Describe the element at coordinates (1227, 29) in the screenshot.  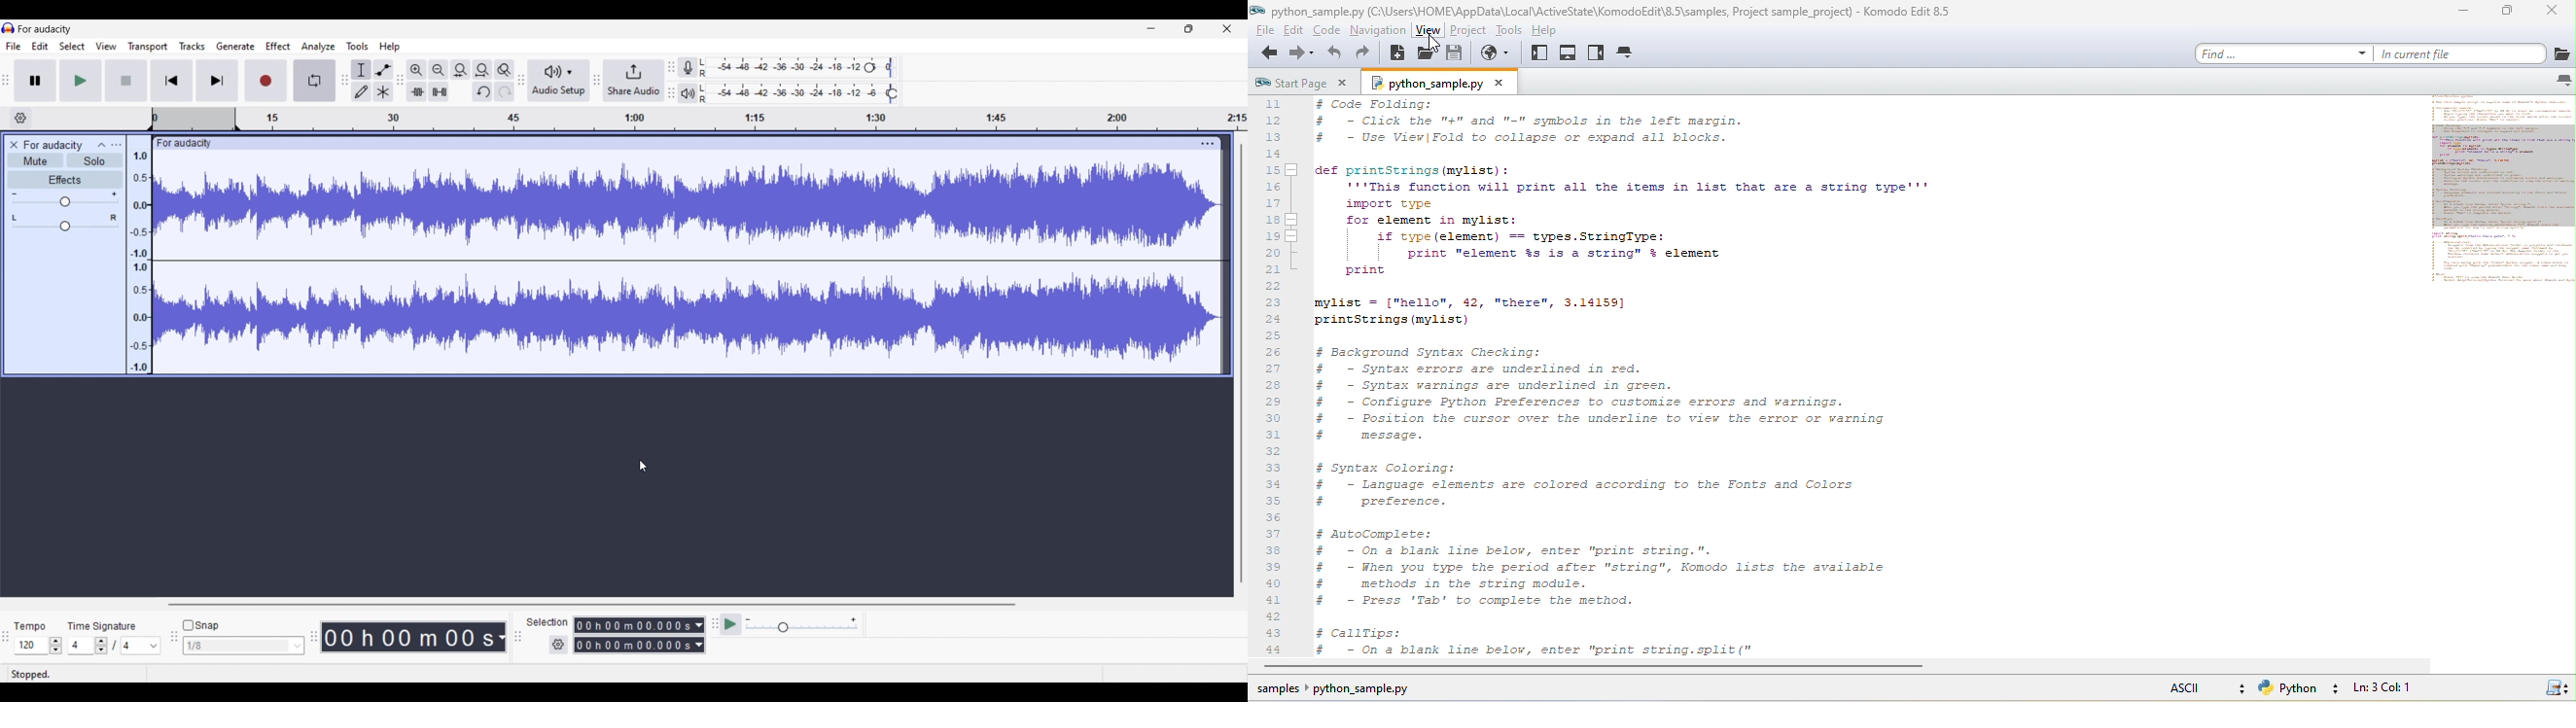
I see `Close interface` at that location.